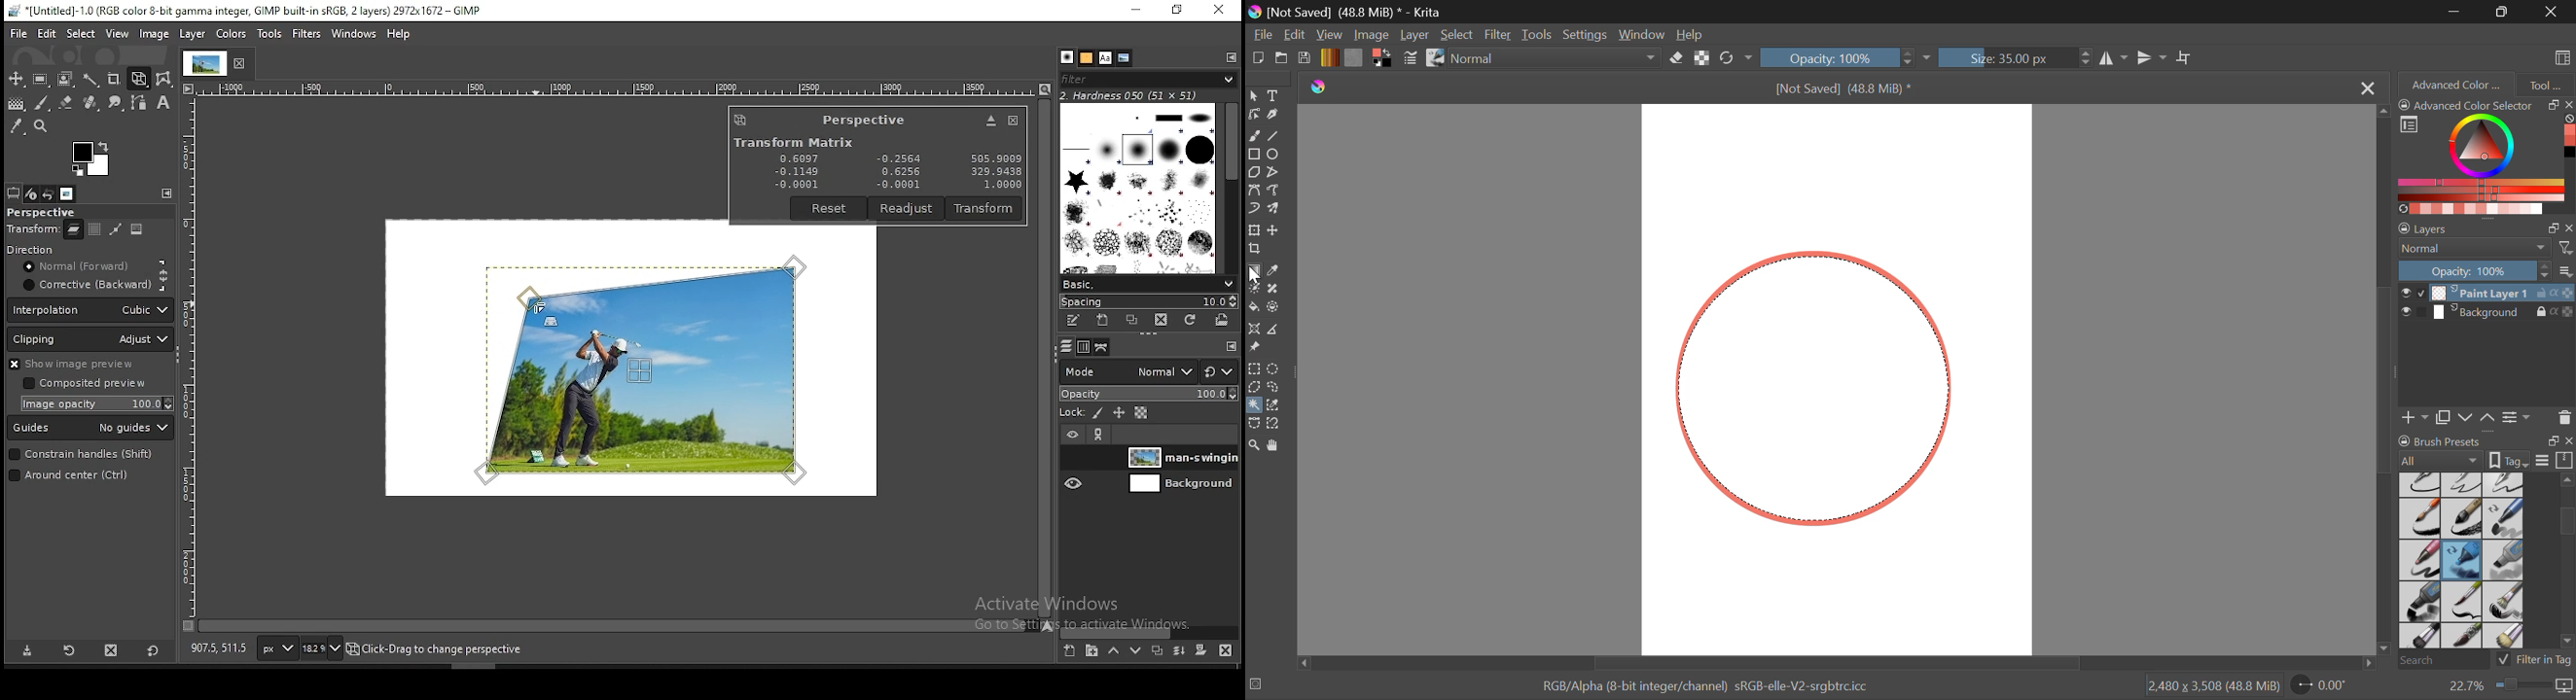 The height and width of the screenshot is (700, 2576). Describe the element at coordinates (2113, 58) in the screenshot. I see `Horizontal Mirror Tool` at that location.